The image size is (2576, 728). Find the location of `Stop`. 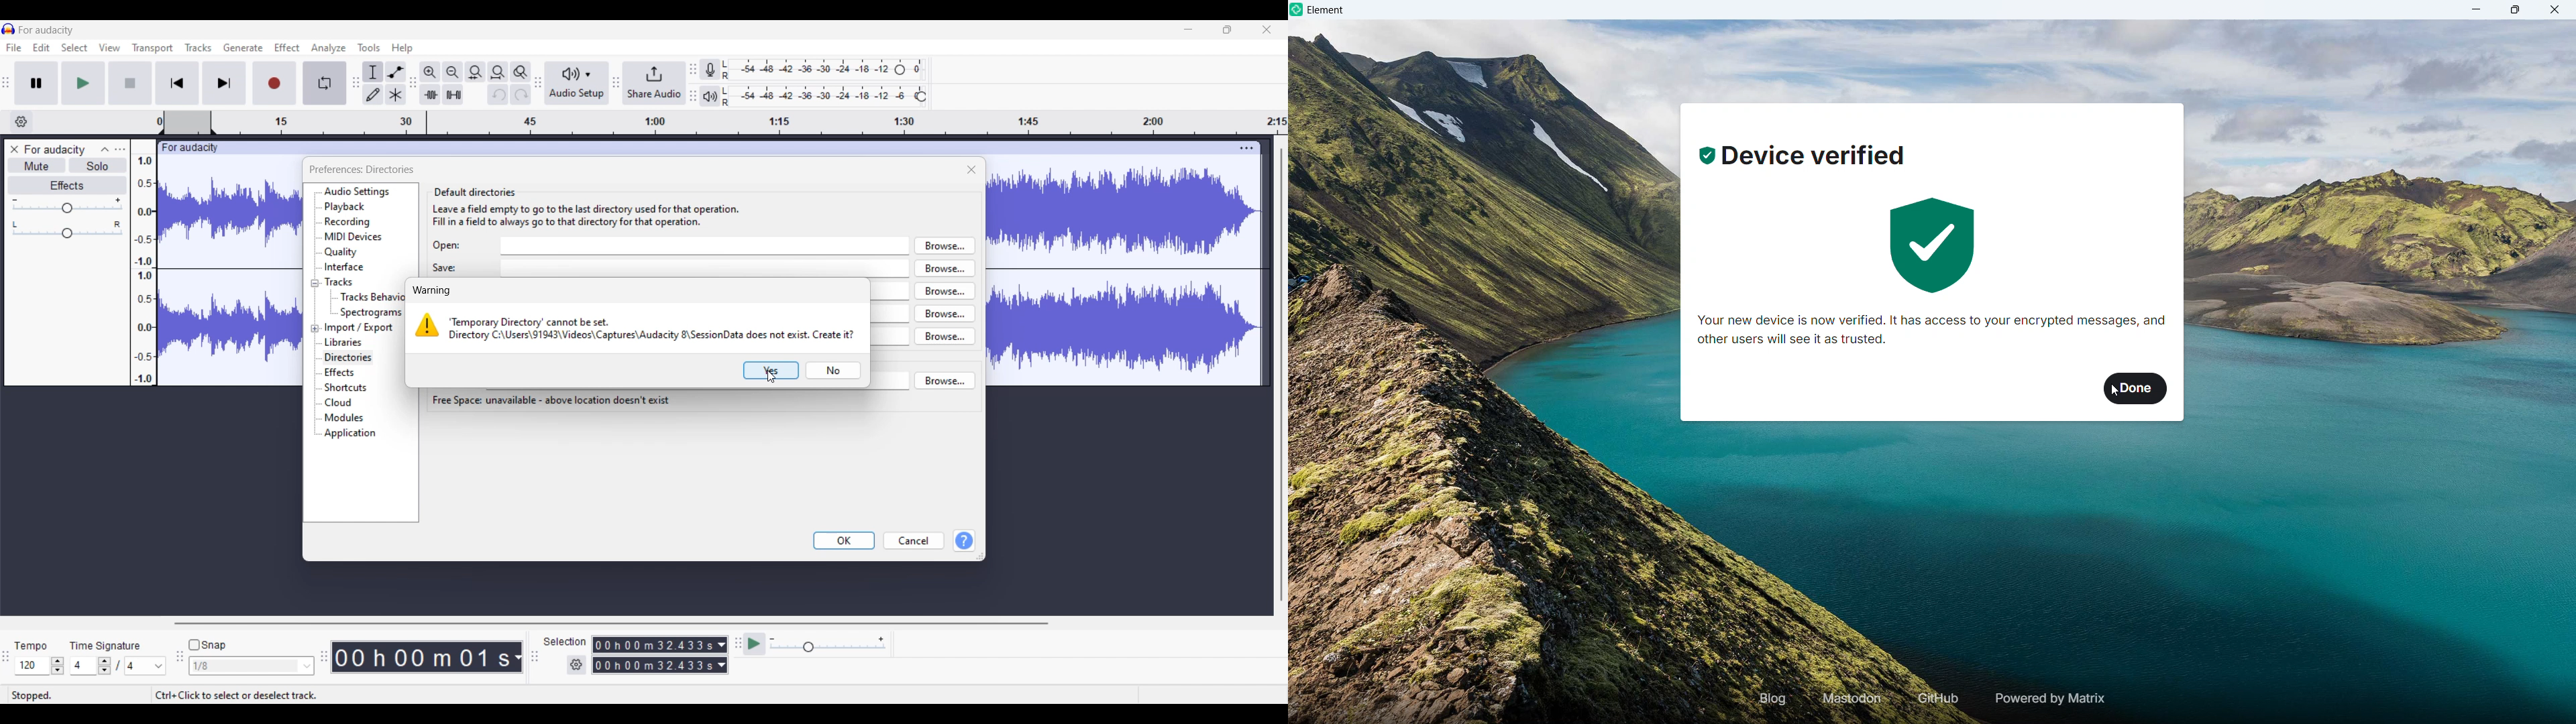

Stop is located at coordinates (131, 83).